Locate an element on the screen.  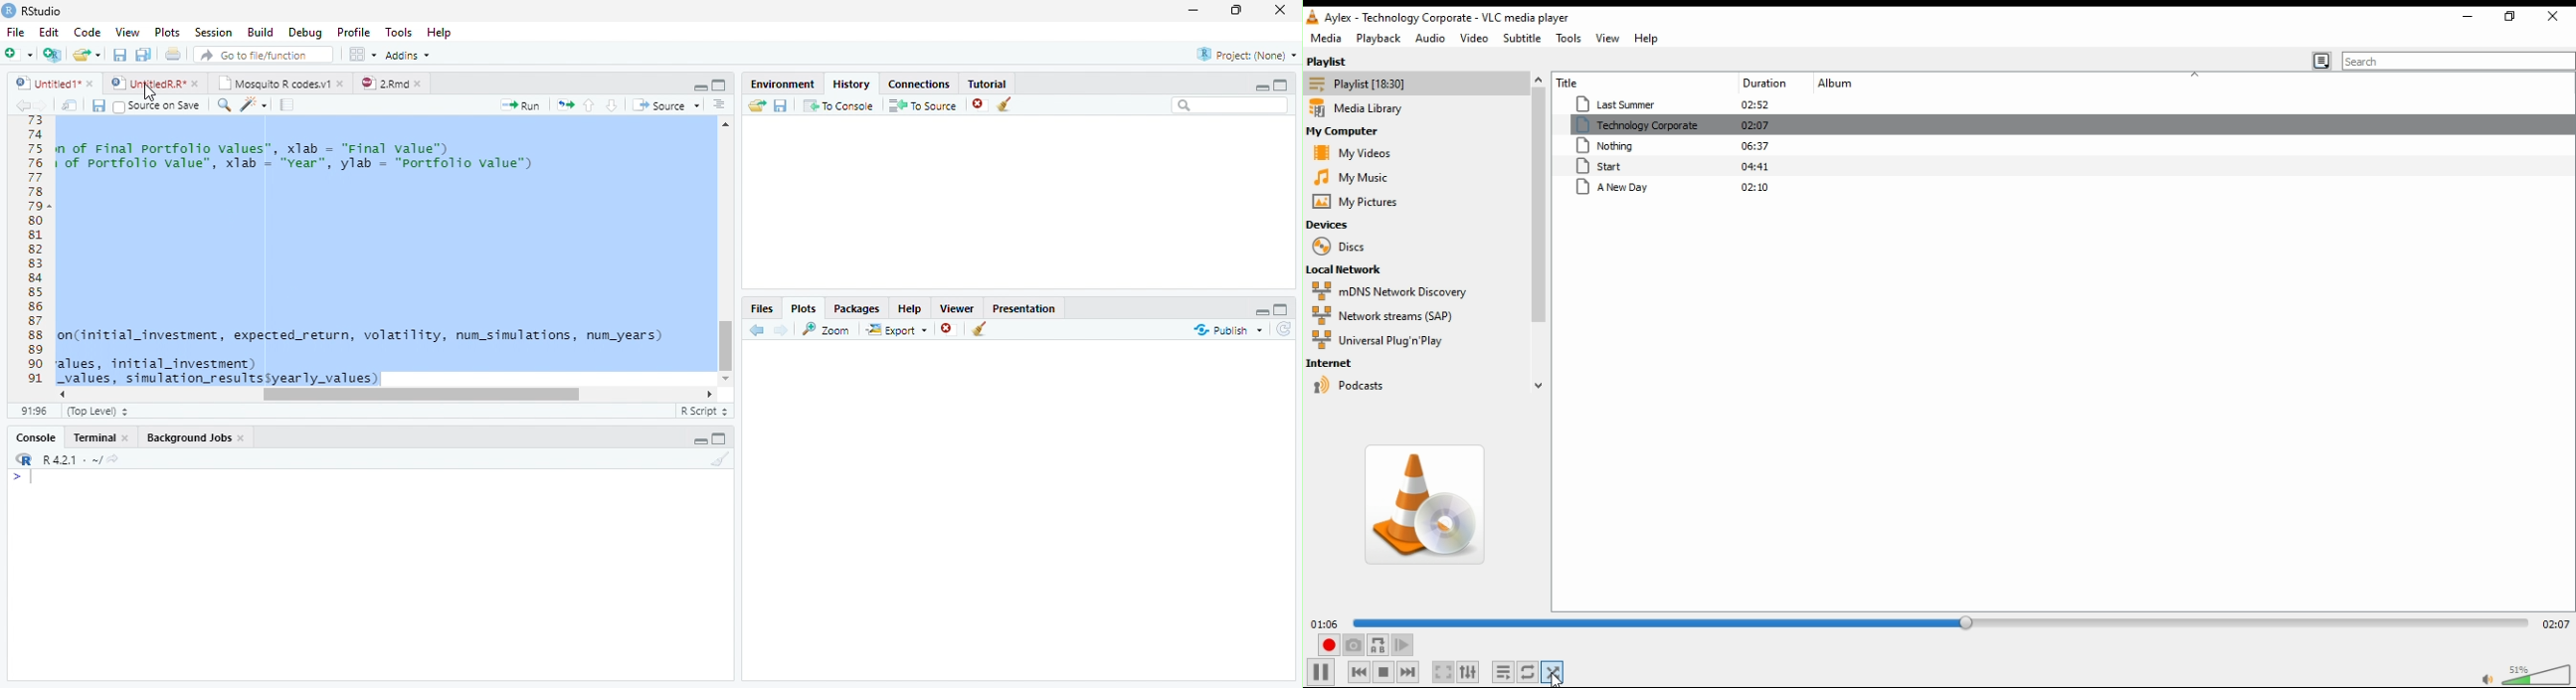
Build is located at coordinates (261, 32).